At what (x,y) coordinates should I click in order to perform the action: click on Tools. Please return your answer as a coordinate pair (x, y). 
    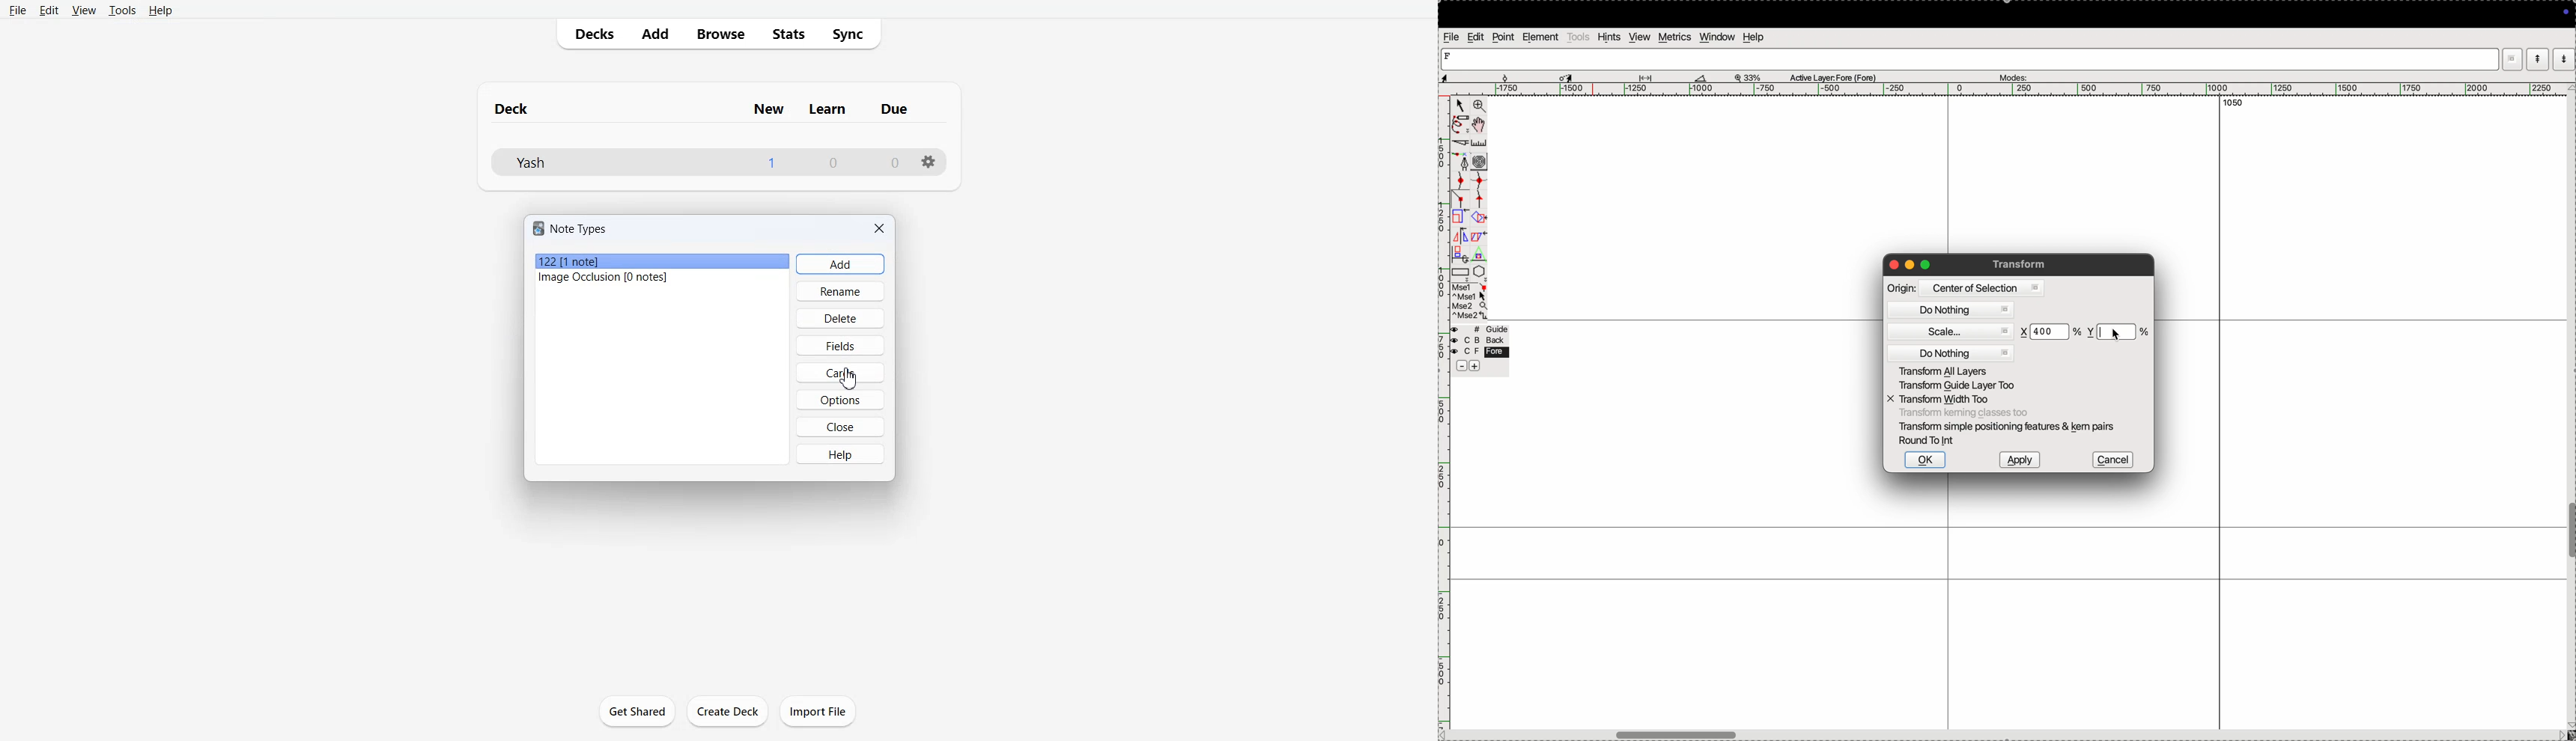
    Looking at the image, I should click on (123, 10).